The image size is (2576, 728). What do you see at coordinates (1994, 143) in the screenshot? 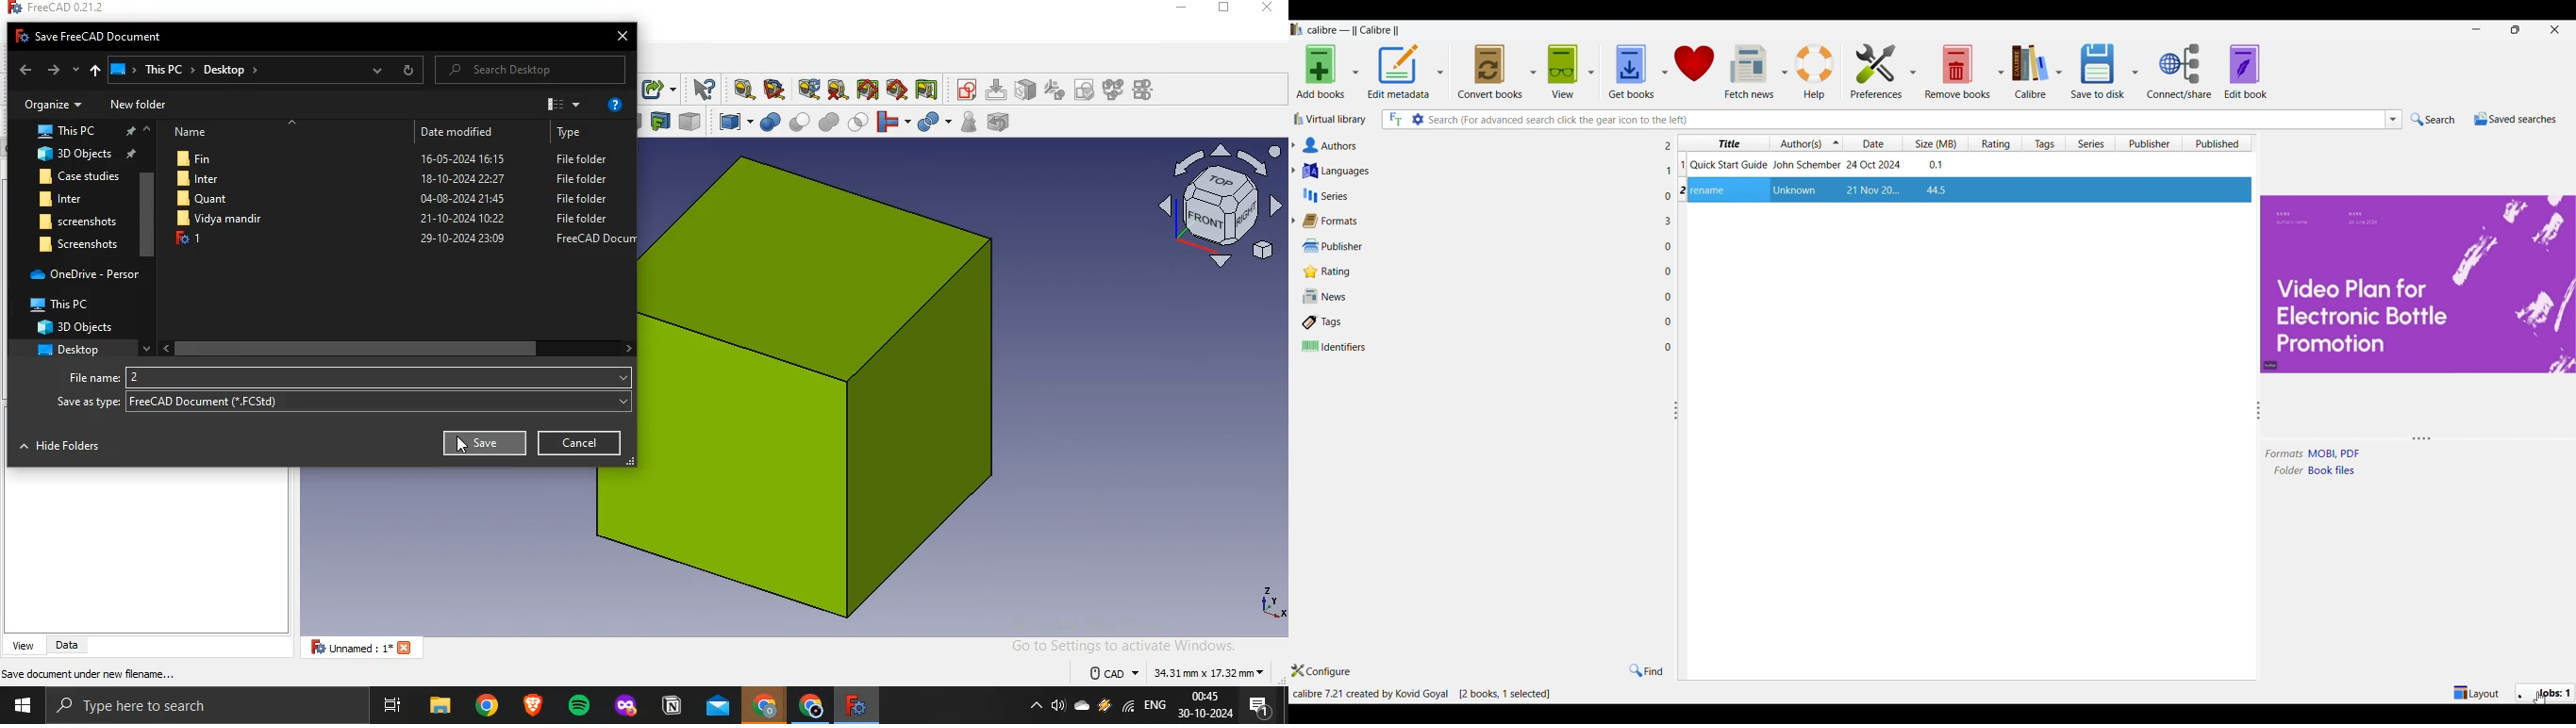
I see `Rating column` at bounding box center [1994, 143].